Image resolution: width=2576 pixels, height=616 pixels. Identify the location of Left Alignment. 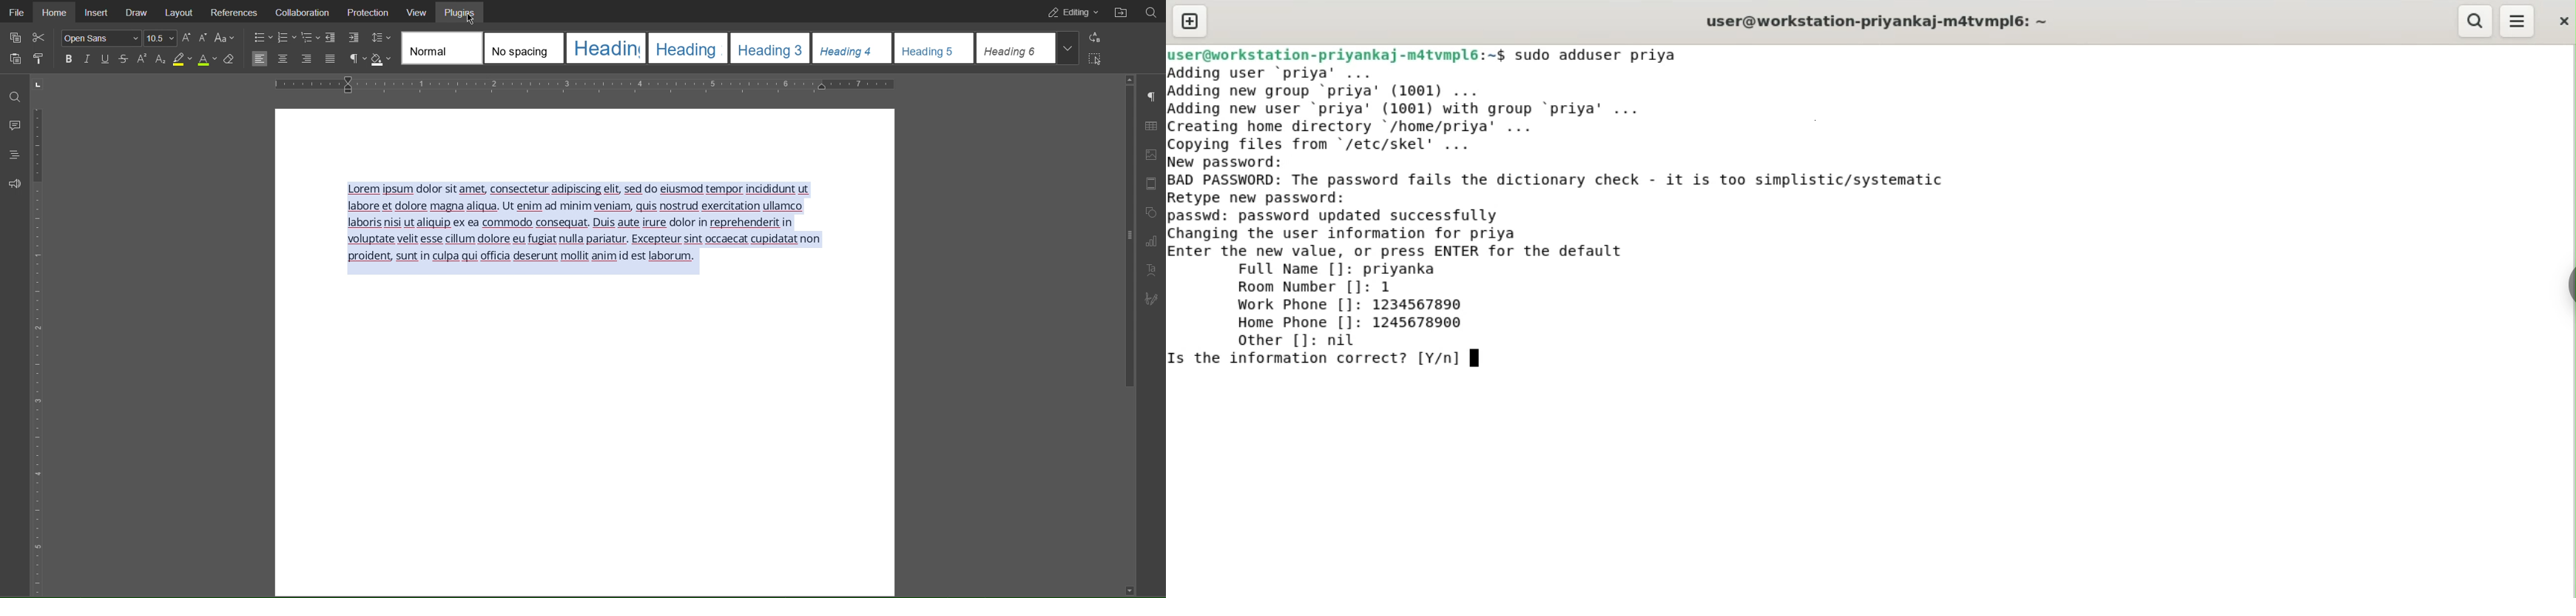
(261, 59).